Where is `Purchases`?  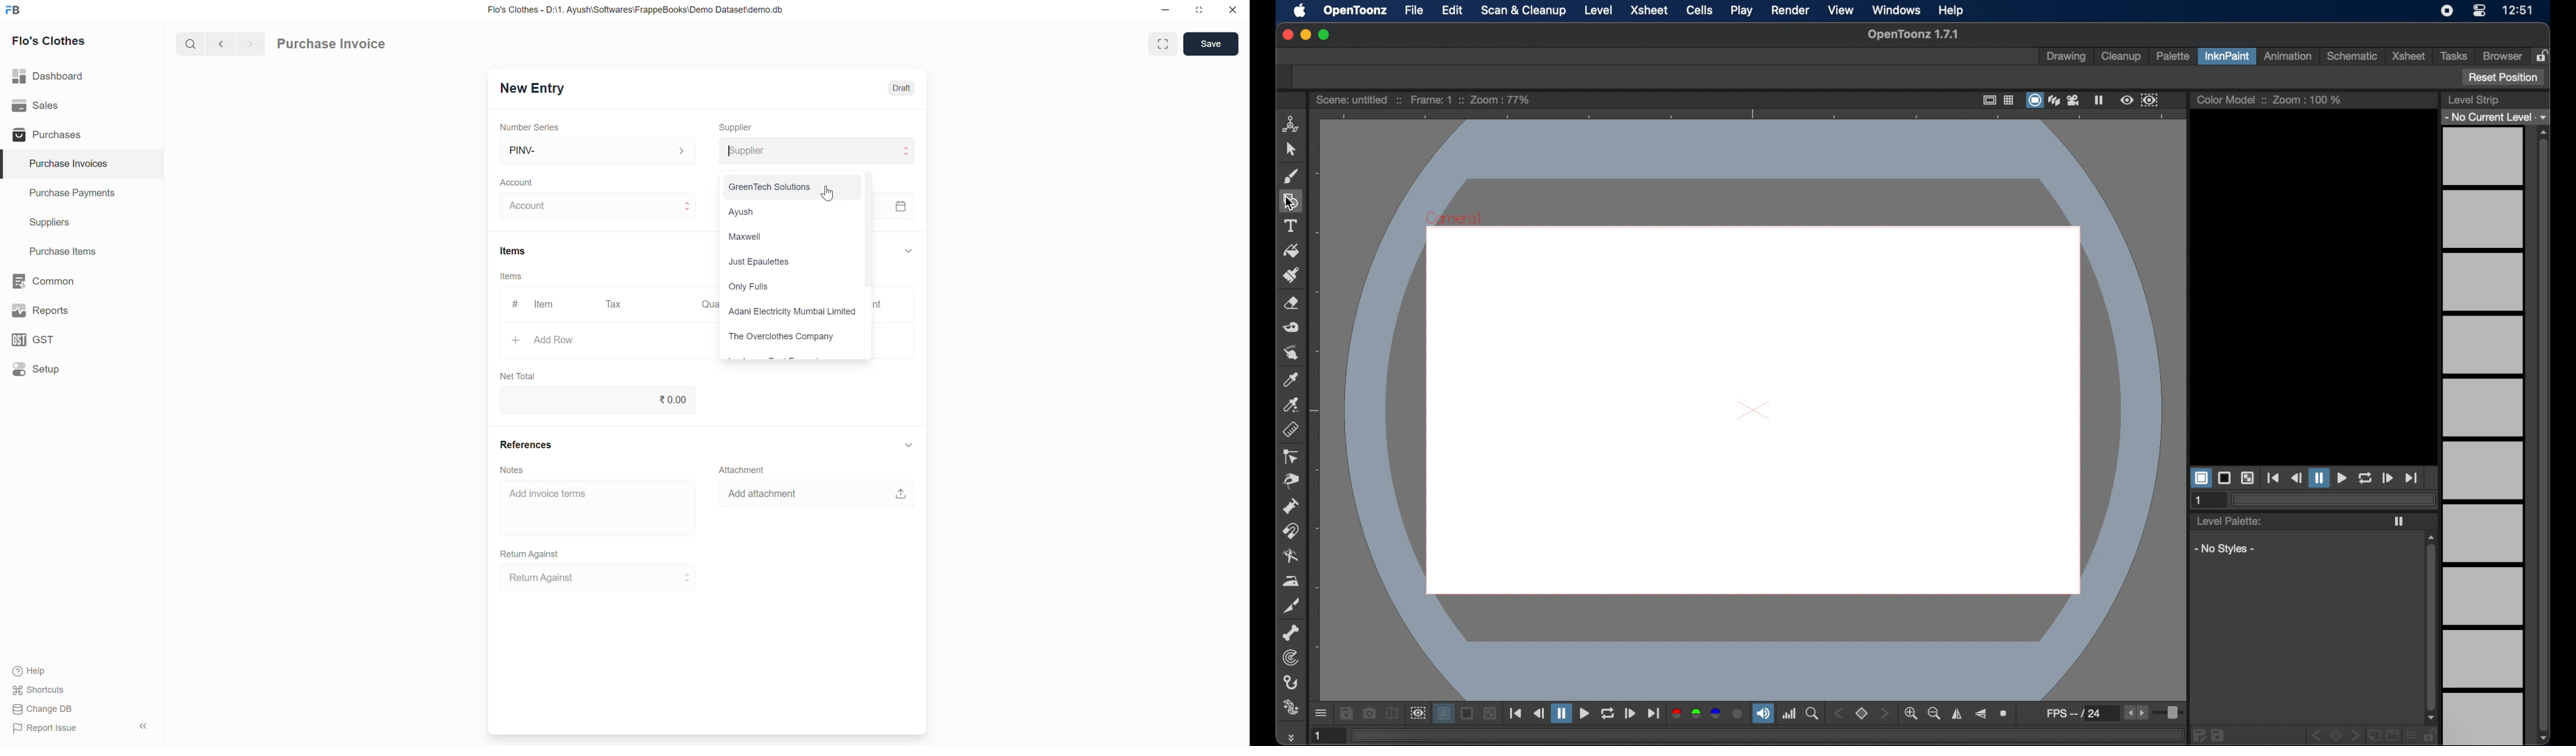 Purchases is located at coordinates (81, 134).